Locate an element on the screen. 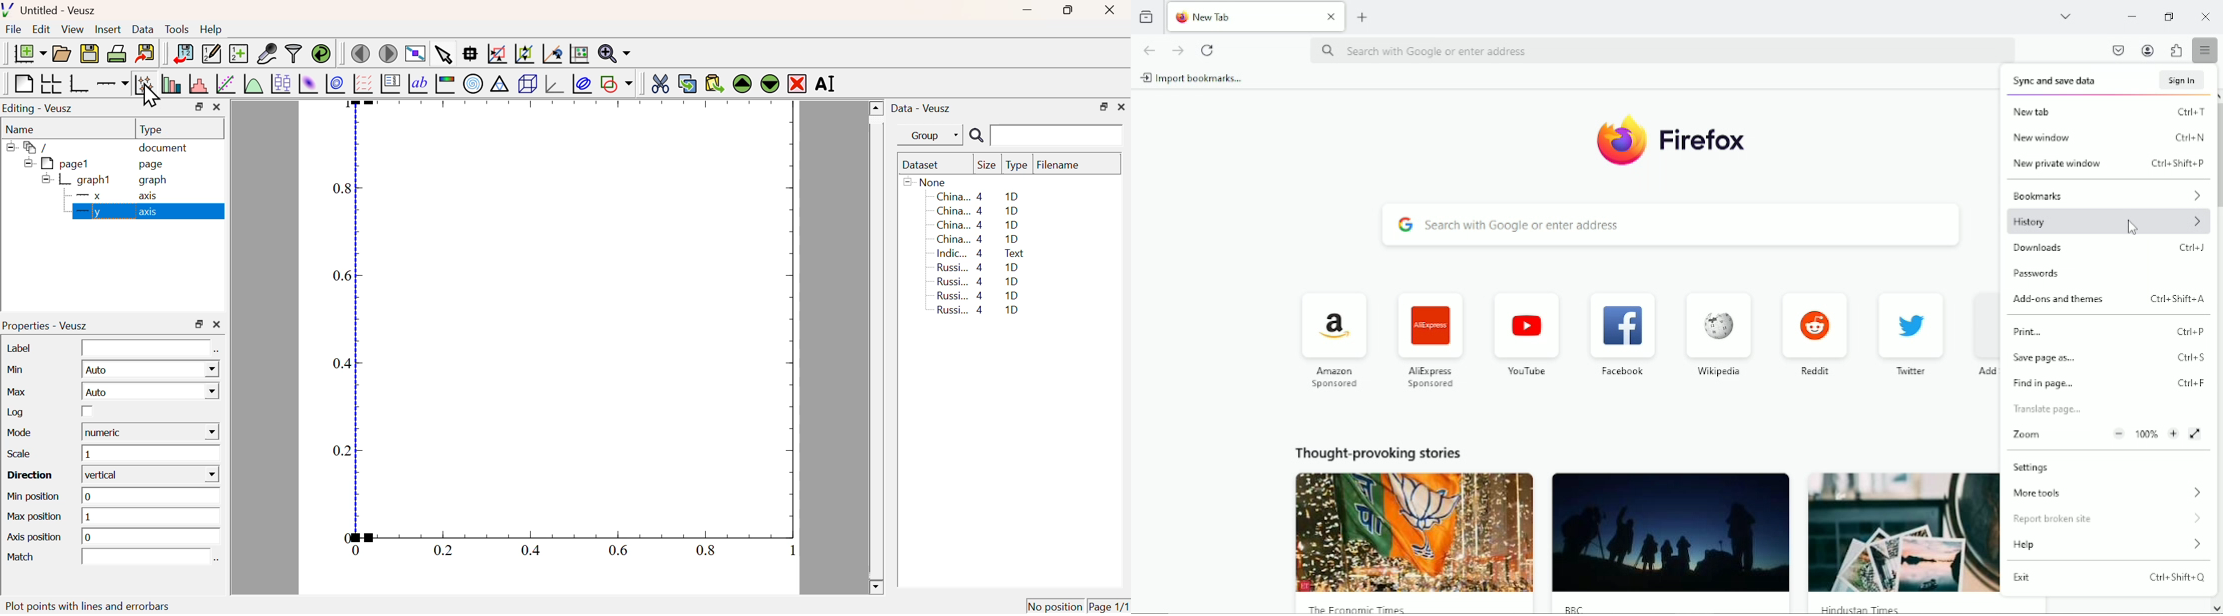 This screenshot has height=616, width=2240. Restore Down is located at coordinates (199, 324).